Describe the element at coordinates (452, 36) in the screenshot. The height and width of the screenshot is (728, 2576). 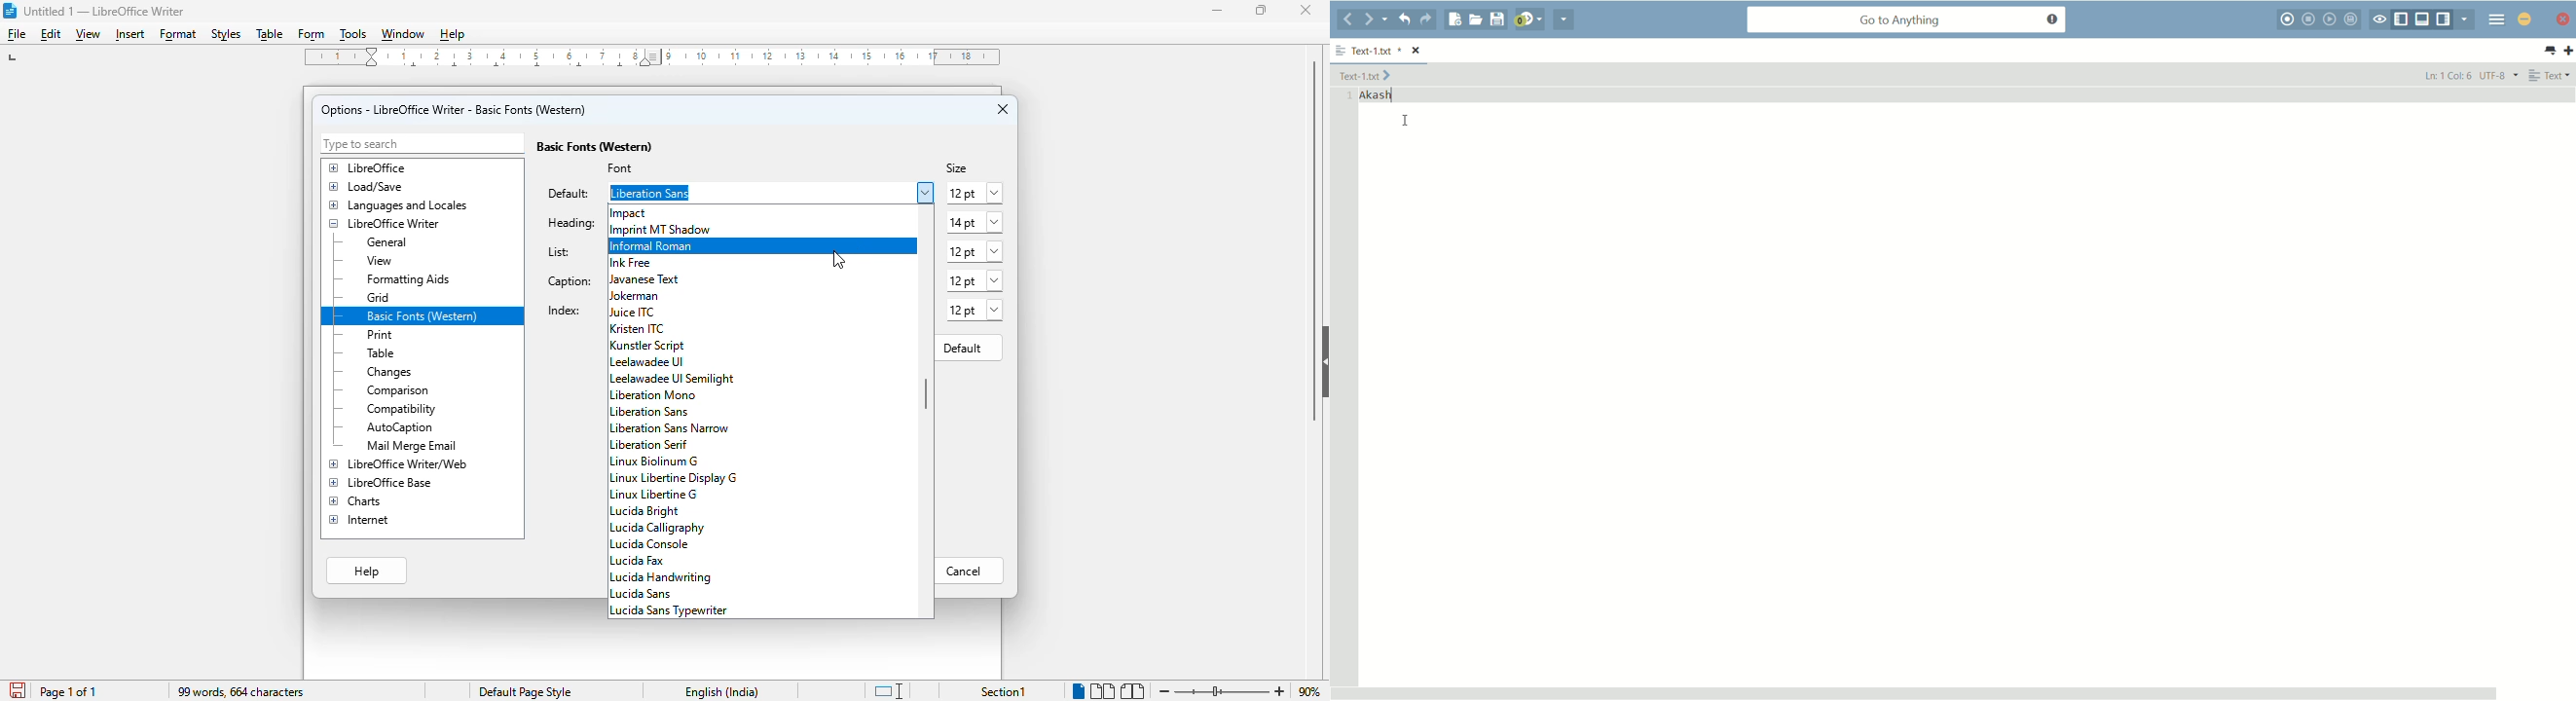
I see `help` at that location.